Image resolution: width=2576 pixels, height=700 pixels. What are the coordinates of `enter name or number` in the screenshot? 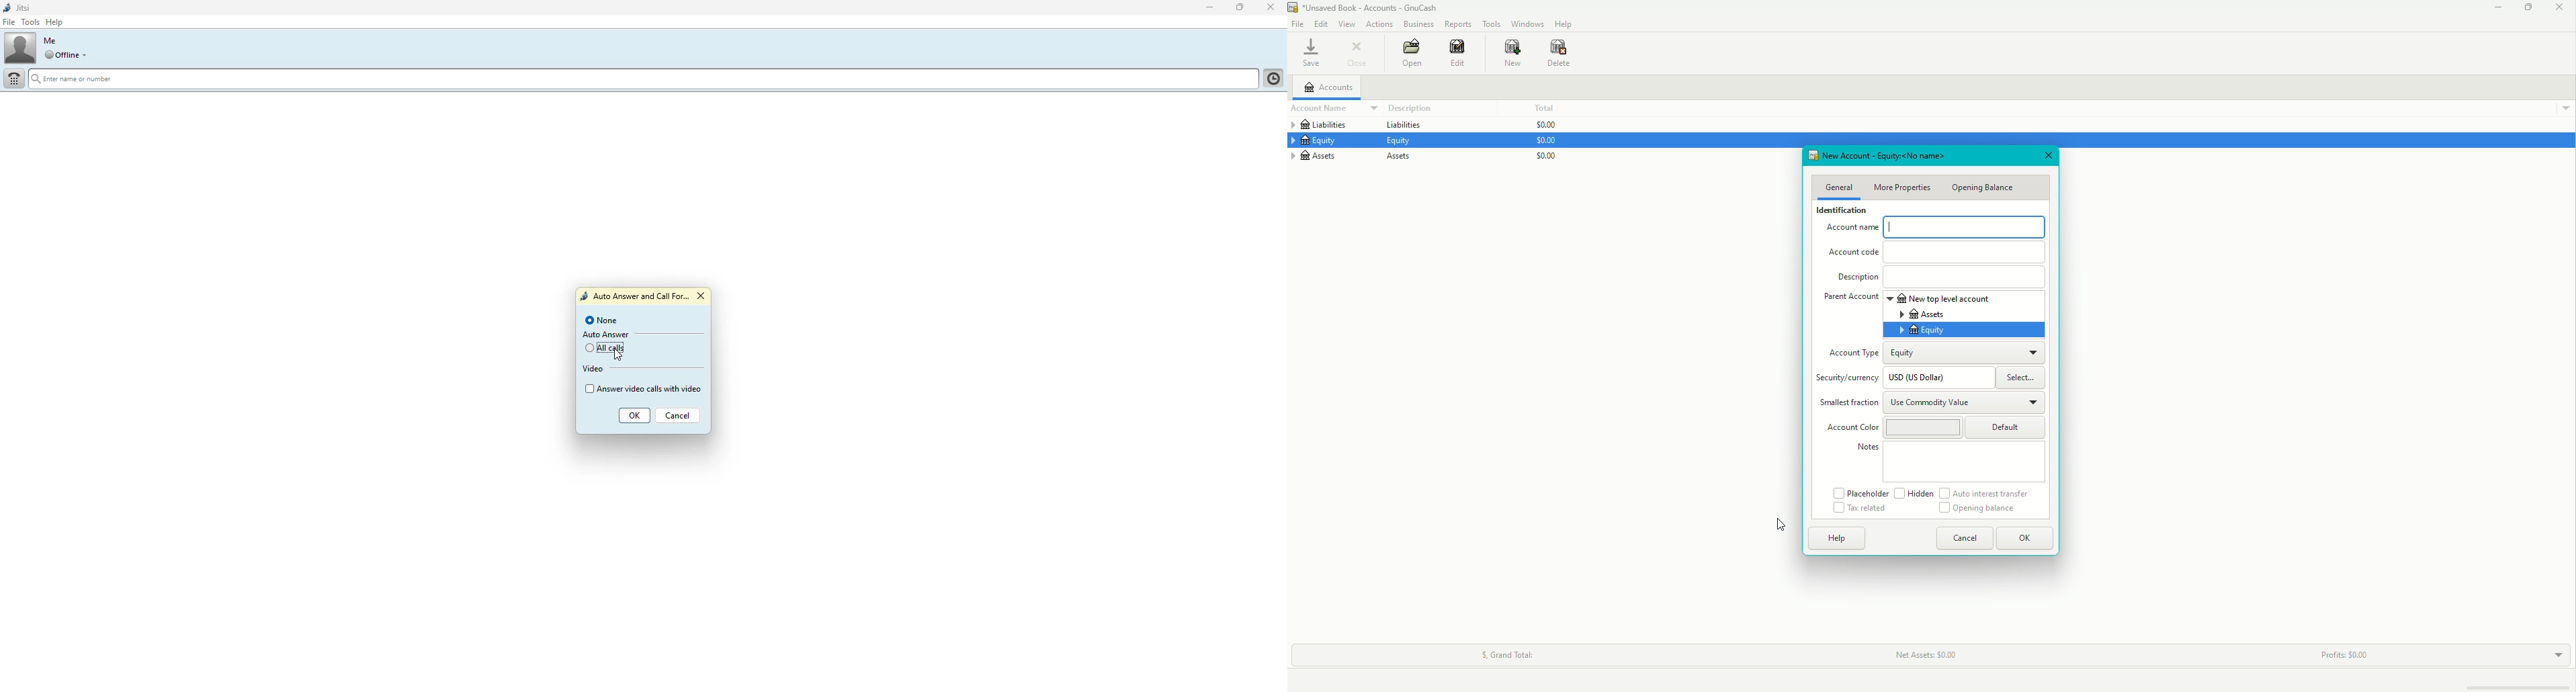 It's located at (76, 80).